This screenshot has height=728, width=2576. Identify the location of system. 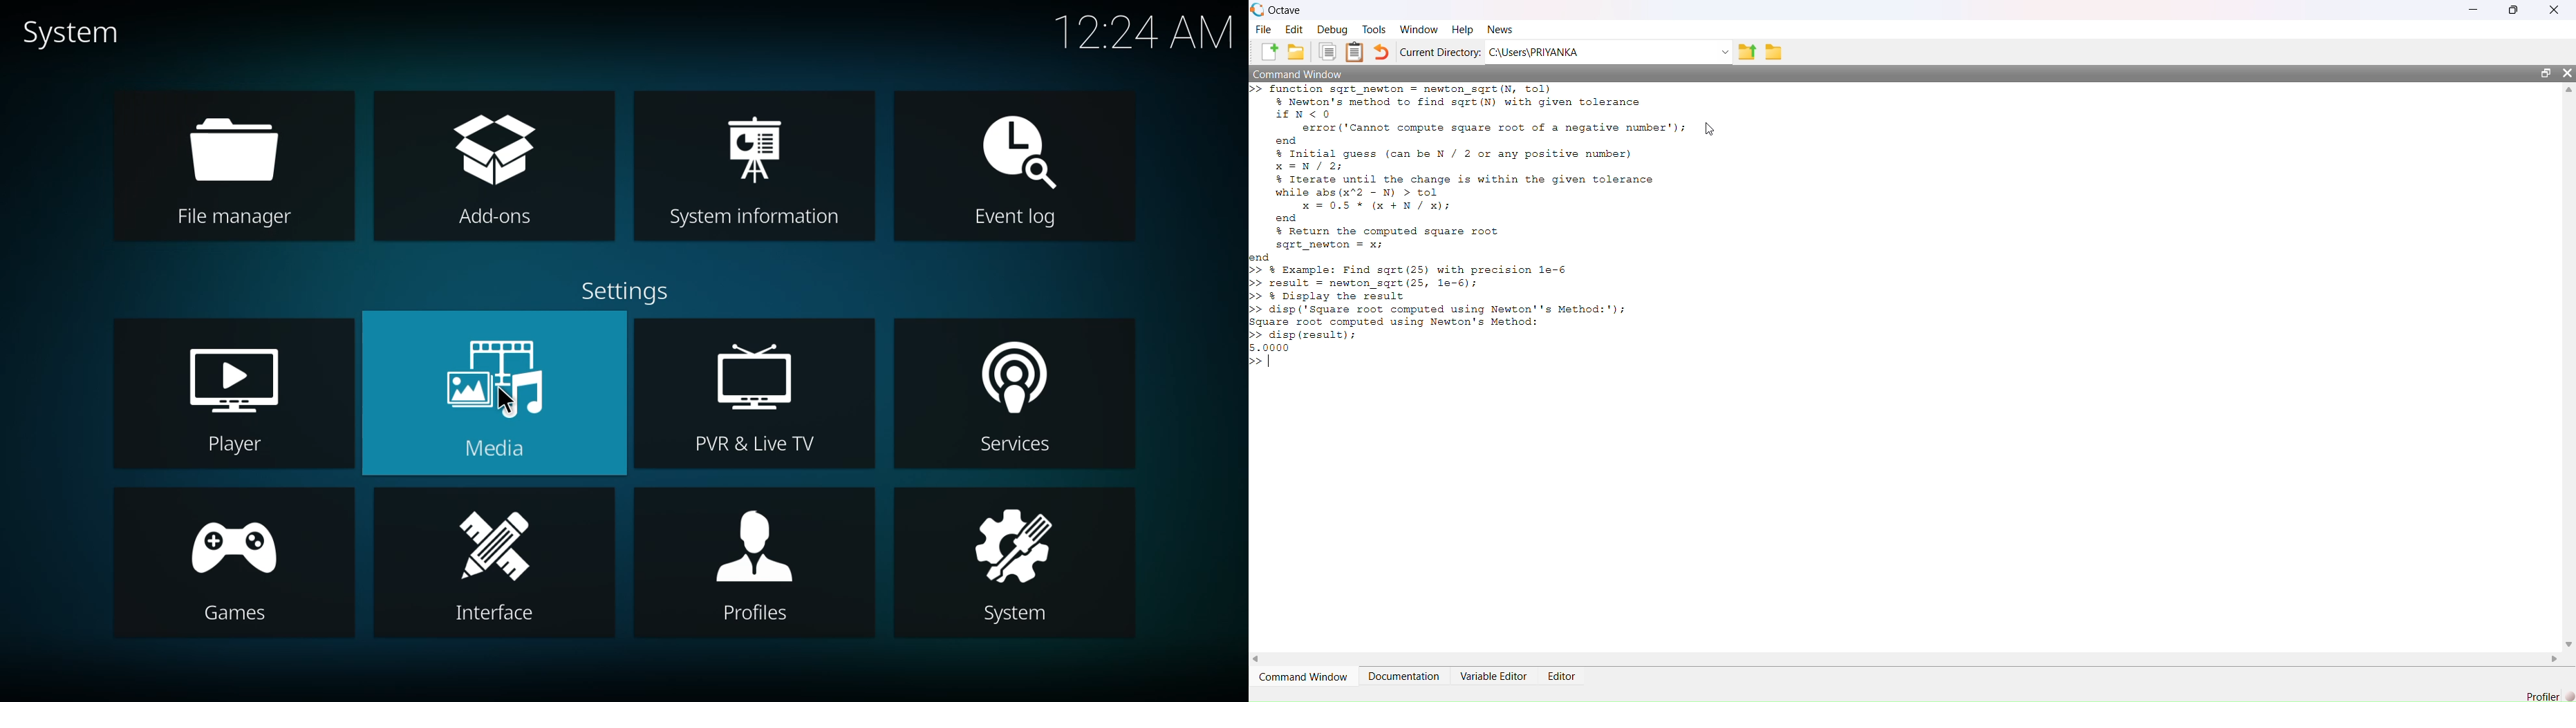
(83, 37).